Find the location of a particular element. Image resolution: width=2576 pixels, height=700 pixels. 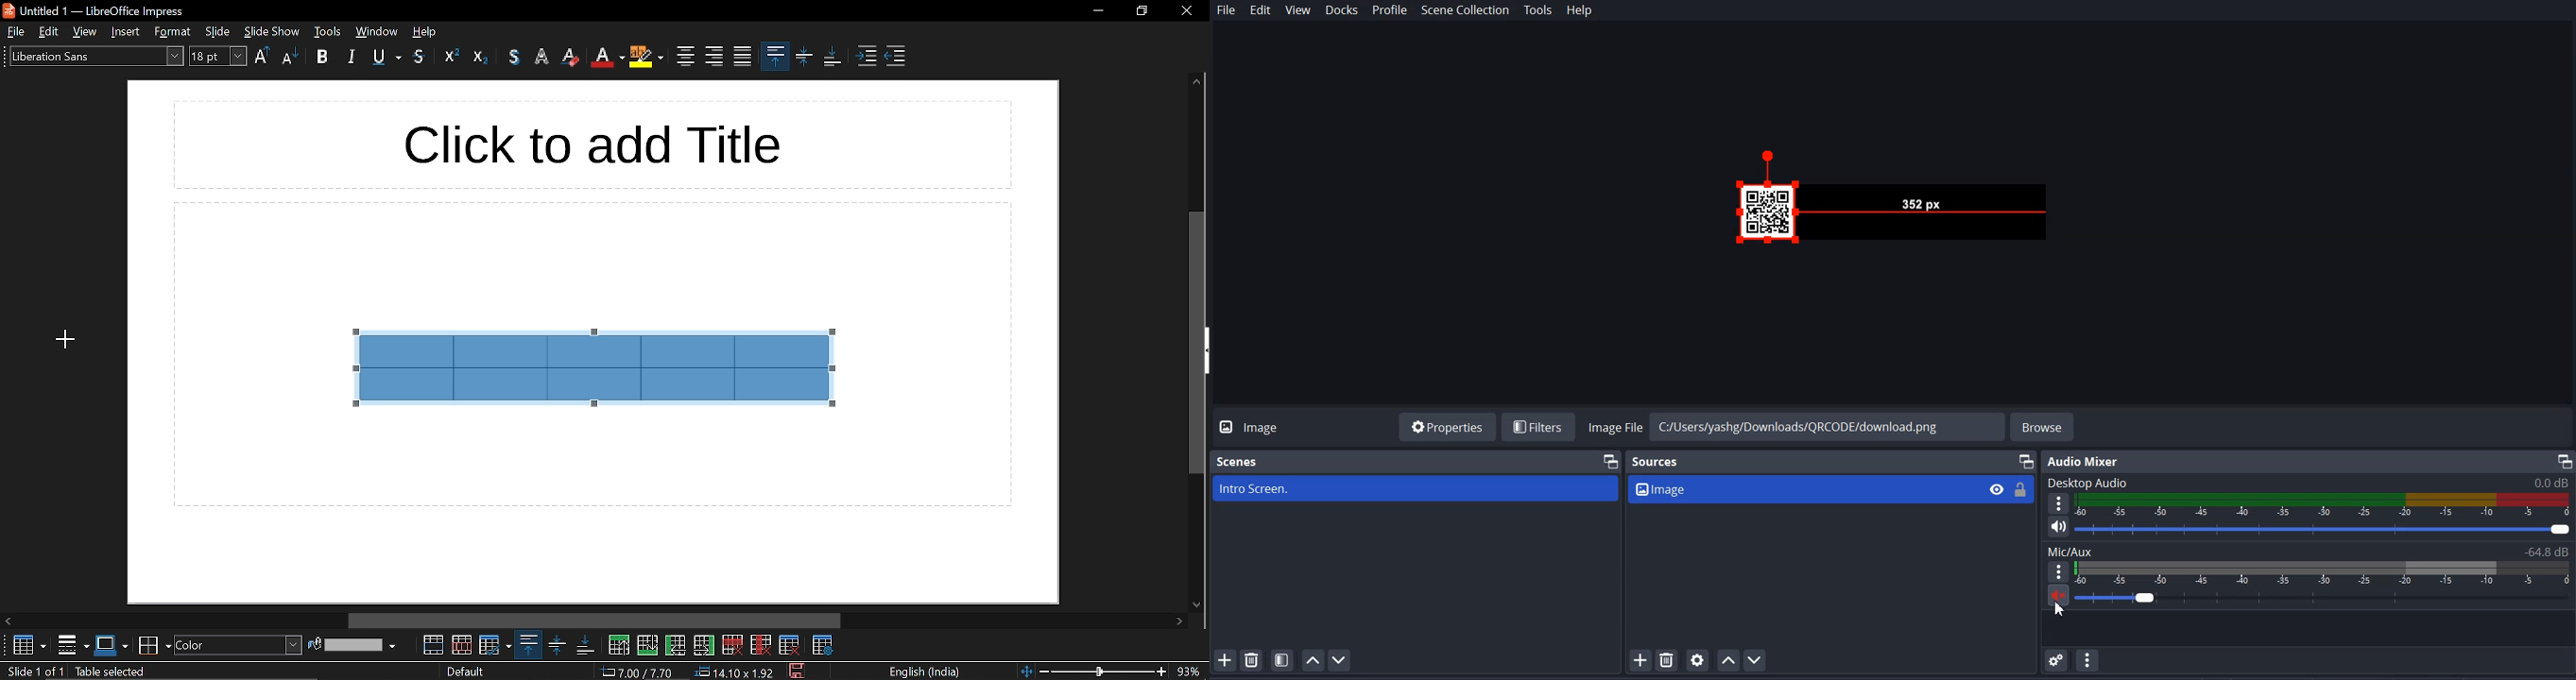

Open source Properties is located at coordinates (1699, 659).